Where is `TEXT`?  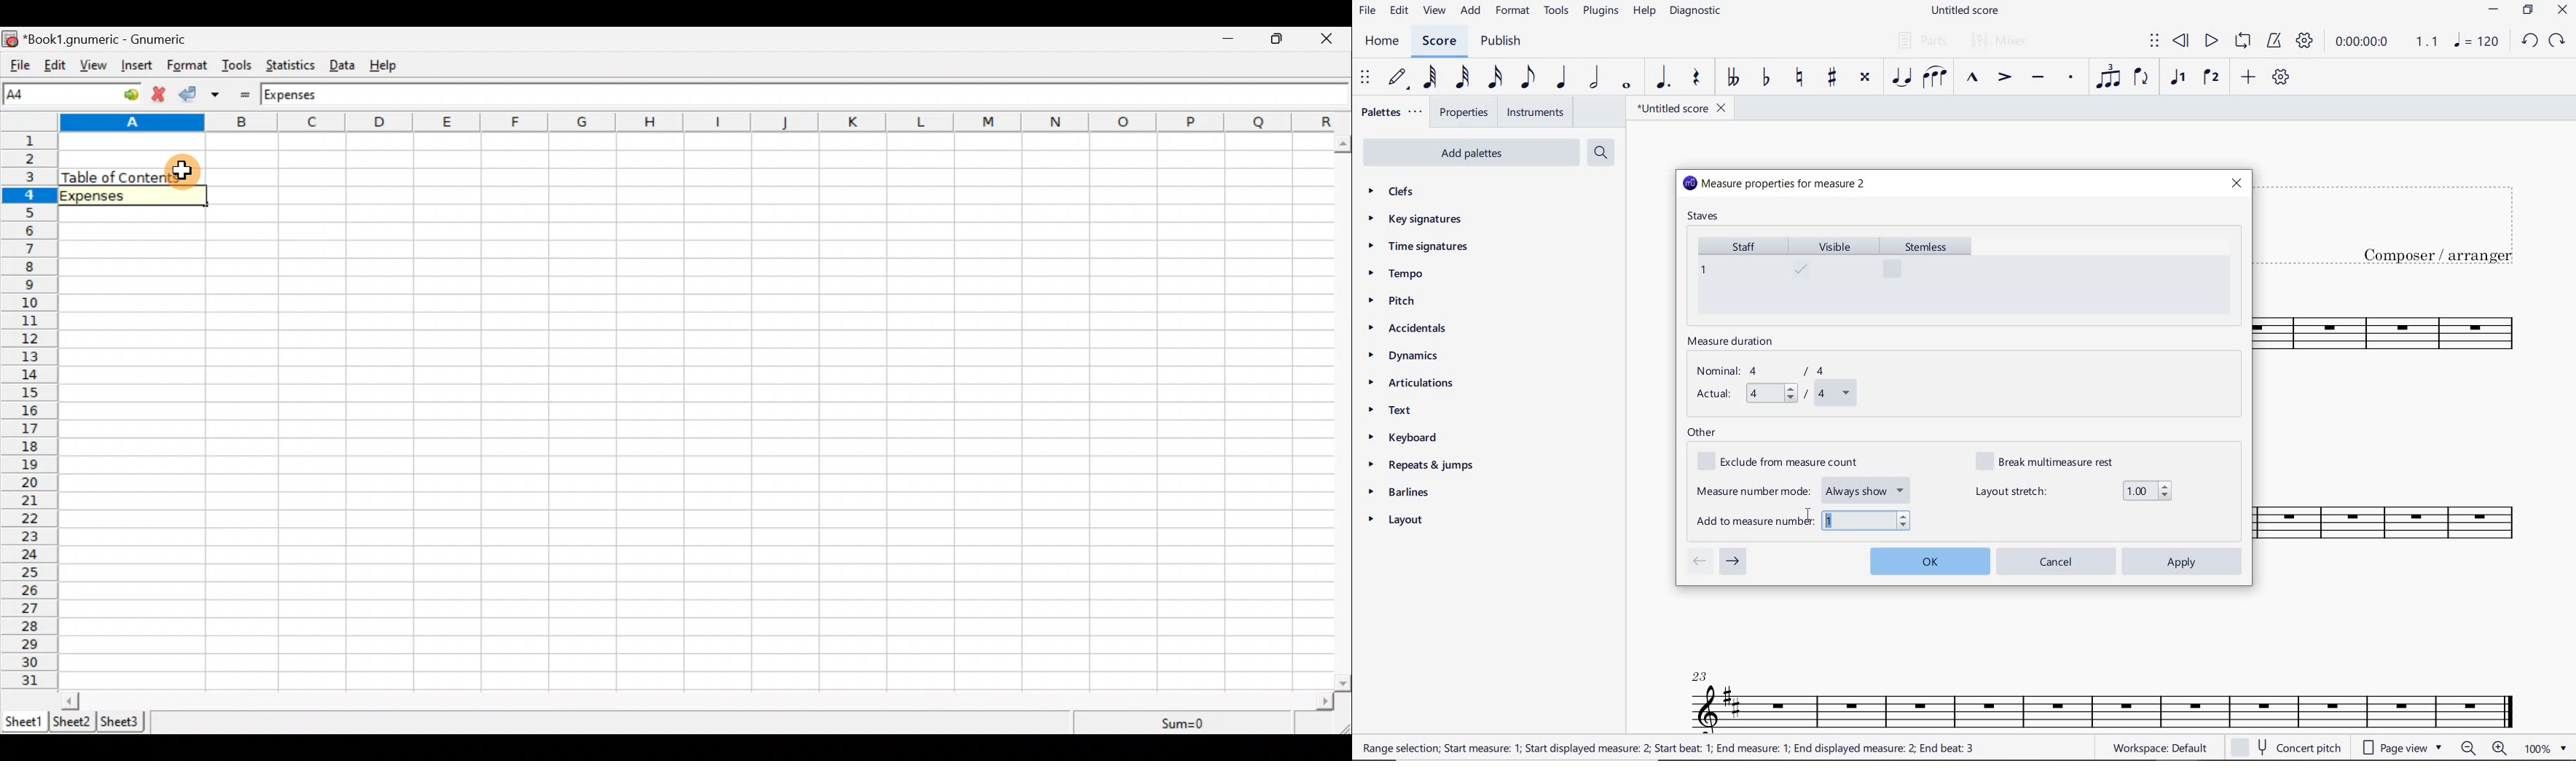
TEXT is located at coordinates (1394, 412).